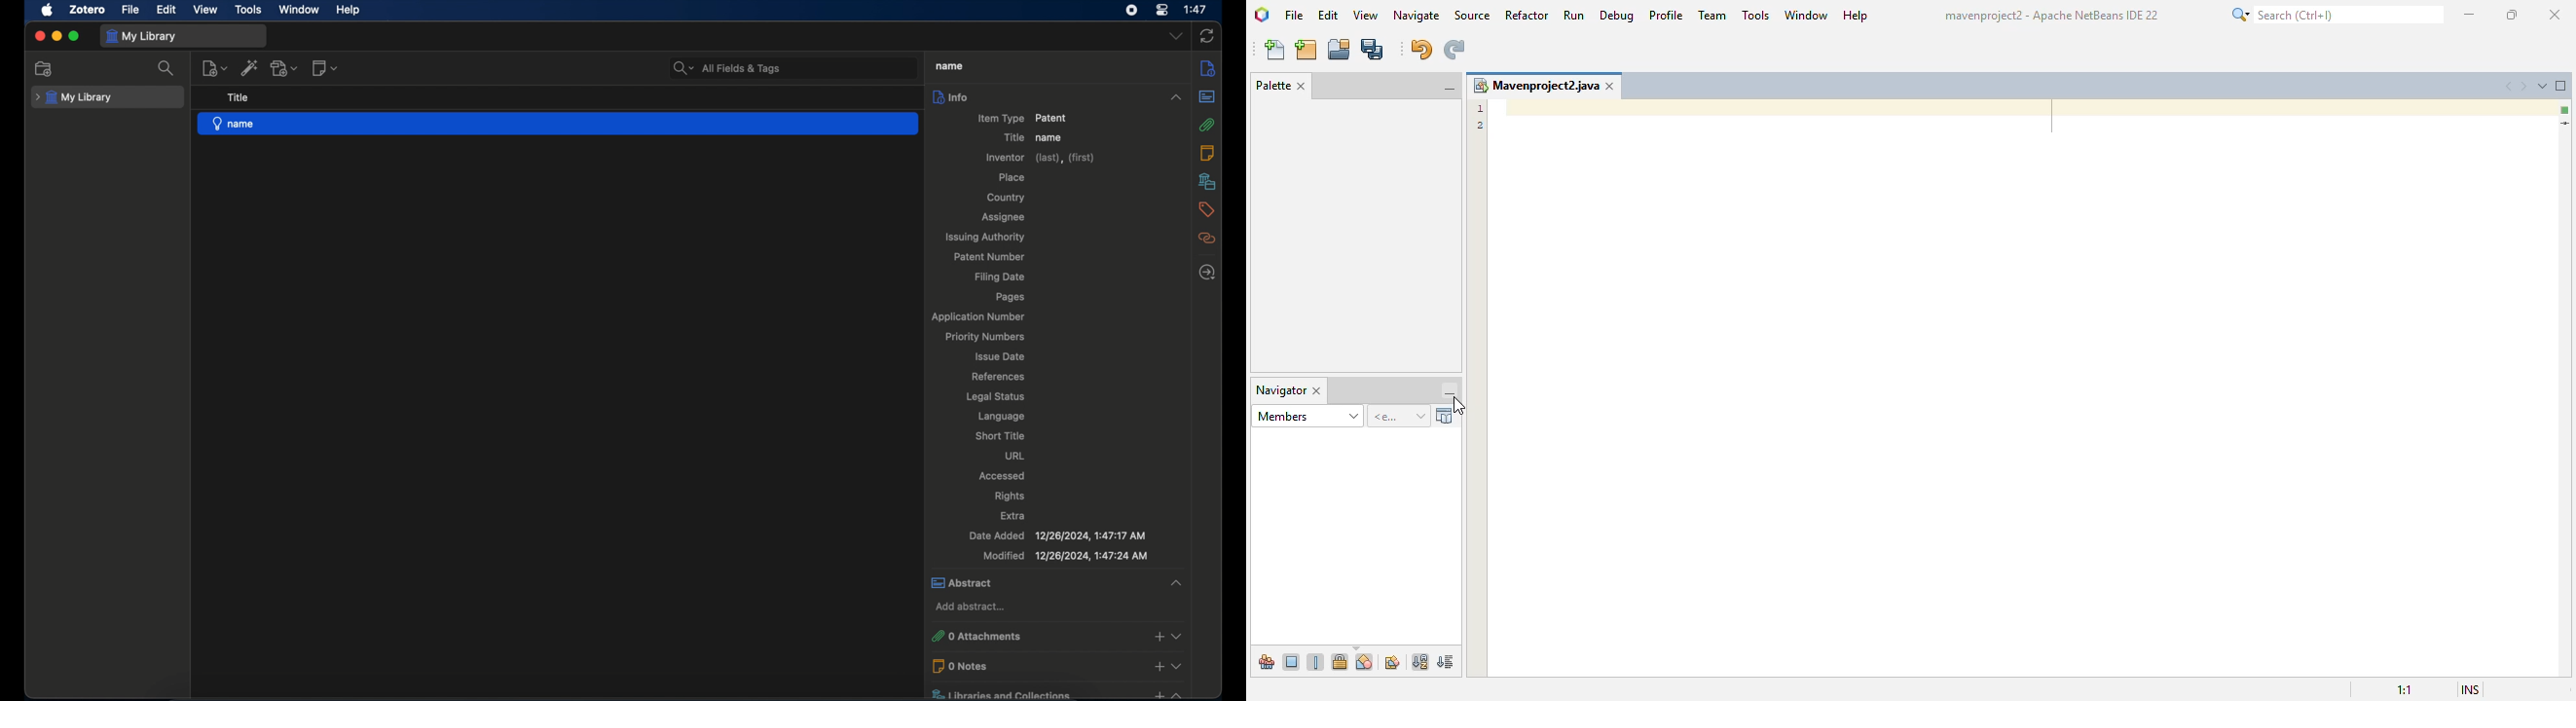 This screenshot has height=728, width=2576. Describe the element at coordinates (998, 356) in the screenshot. I see `issue date` at that location.